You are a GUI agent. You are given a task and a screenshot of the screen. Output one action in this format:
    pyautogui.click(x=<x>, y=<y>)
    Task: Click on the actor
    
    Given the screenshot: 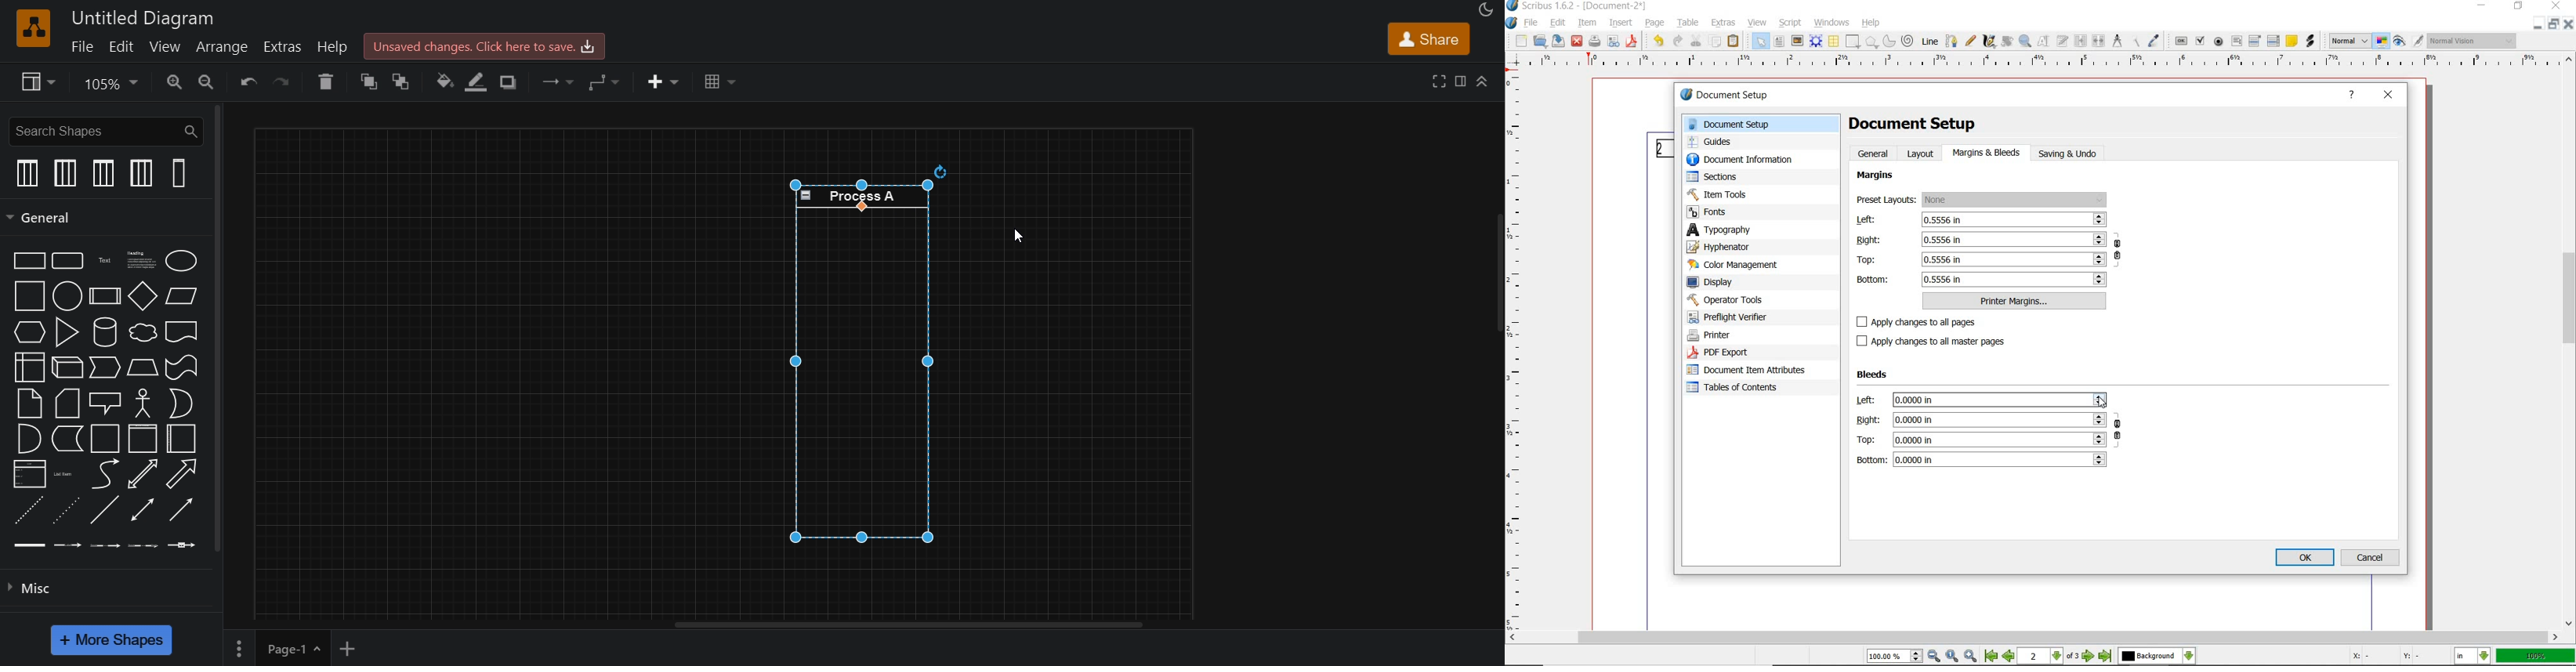 What is the action you would take?
    pyautogui.click(x=144, y=404)
    